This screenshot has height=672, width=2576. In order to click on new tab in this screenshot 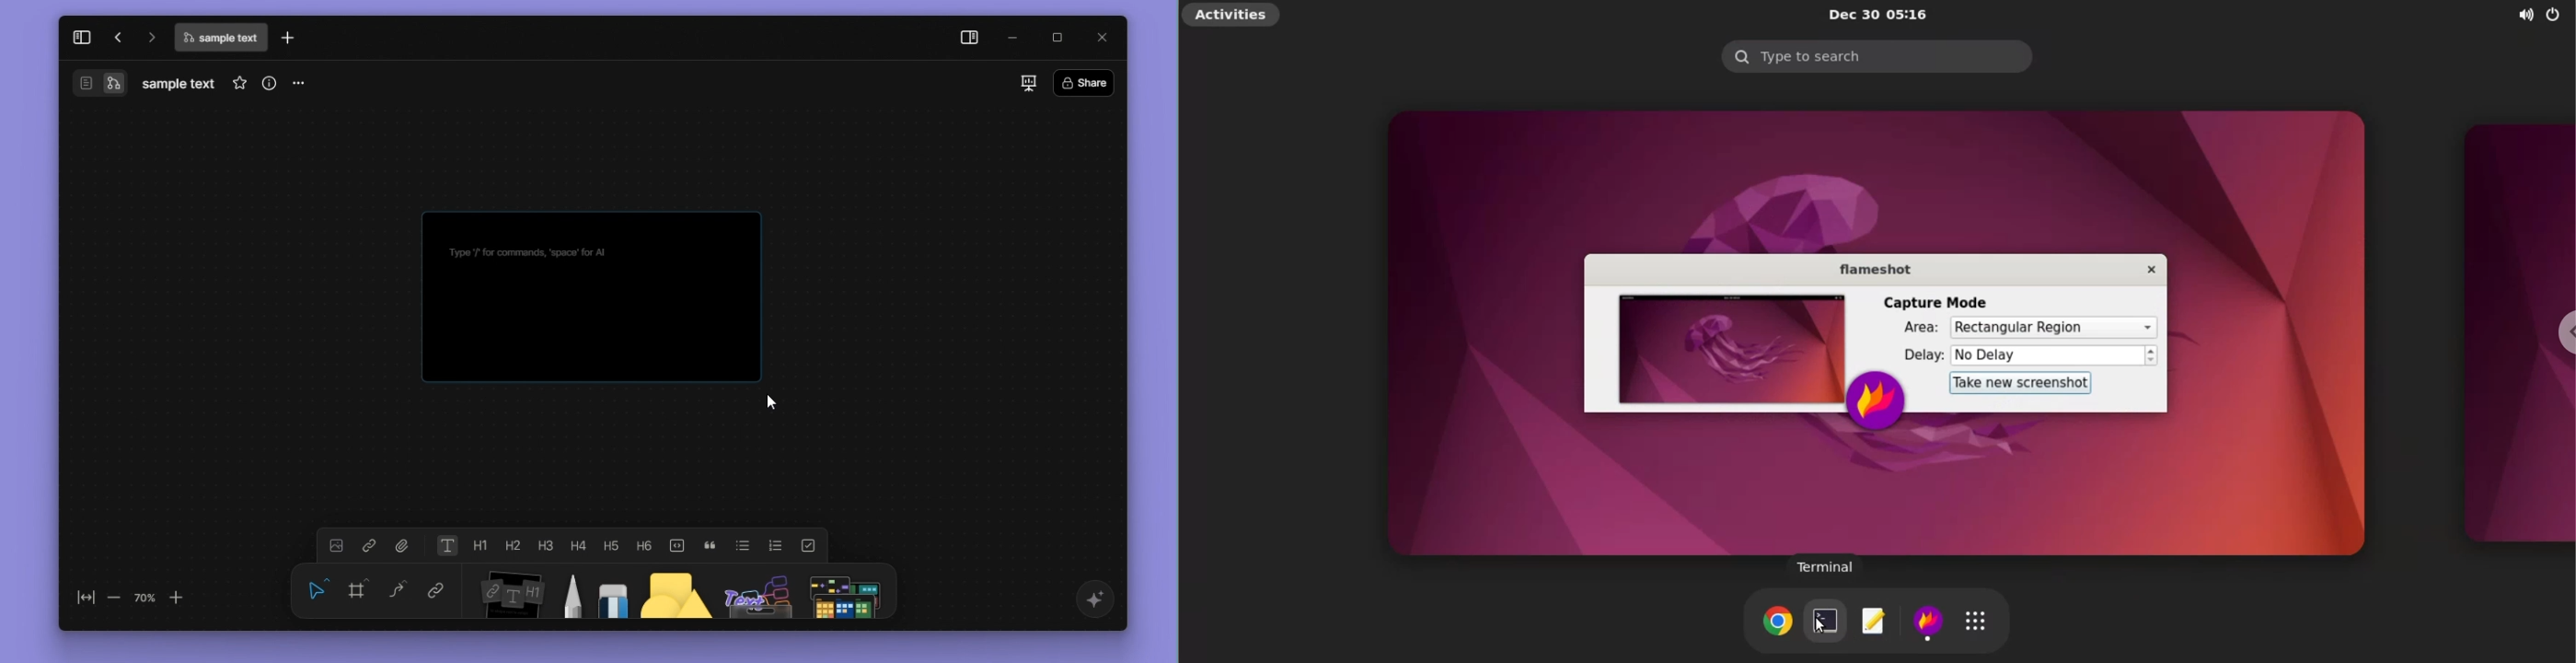, I will do `click(292, 38)`.